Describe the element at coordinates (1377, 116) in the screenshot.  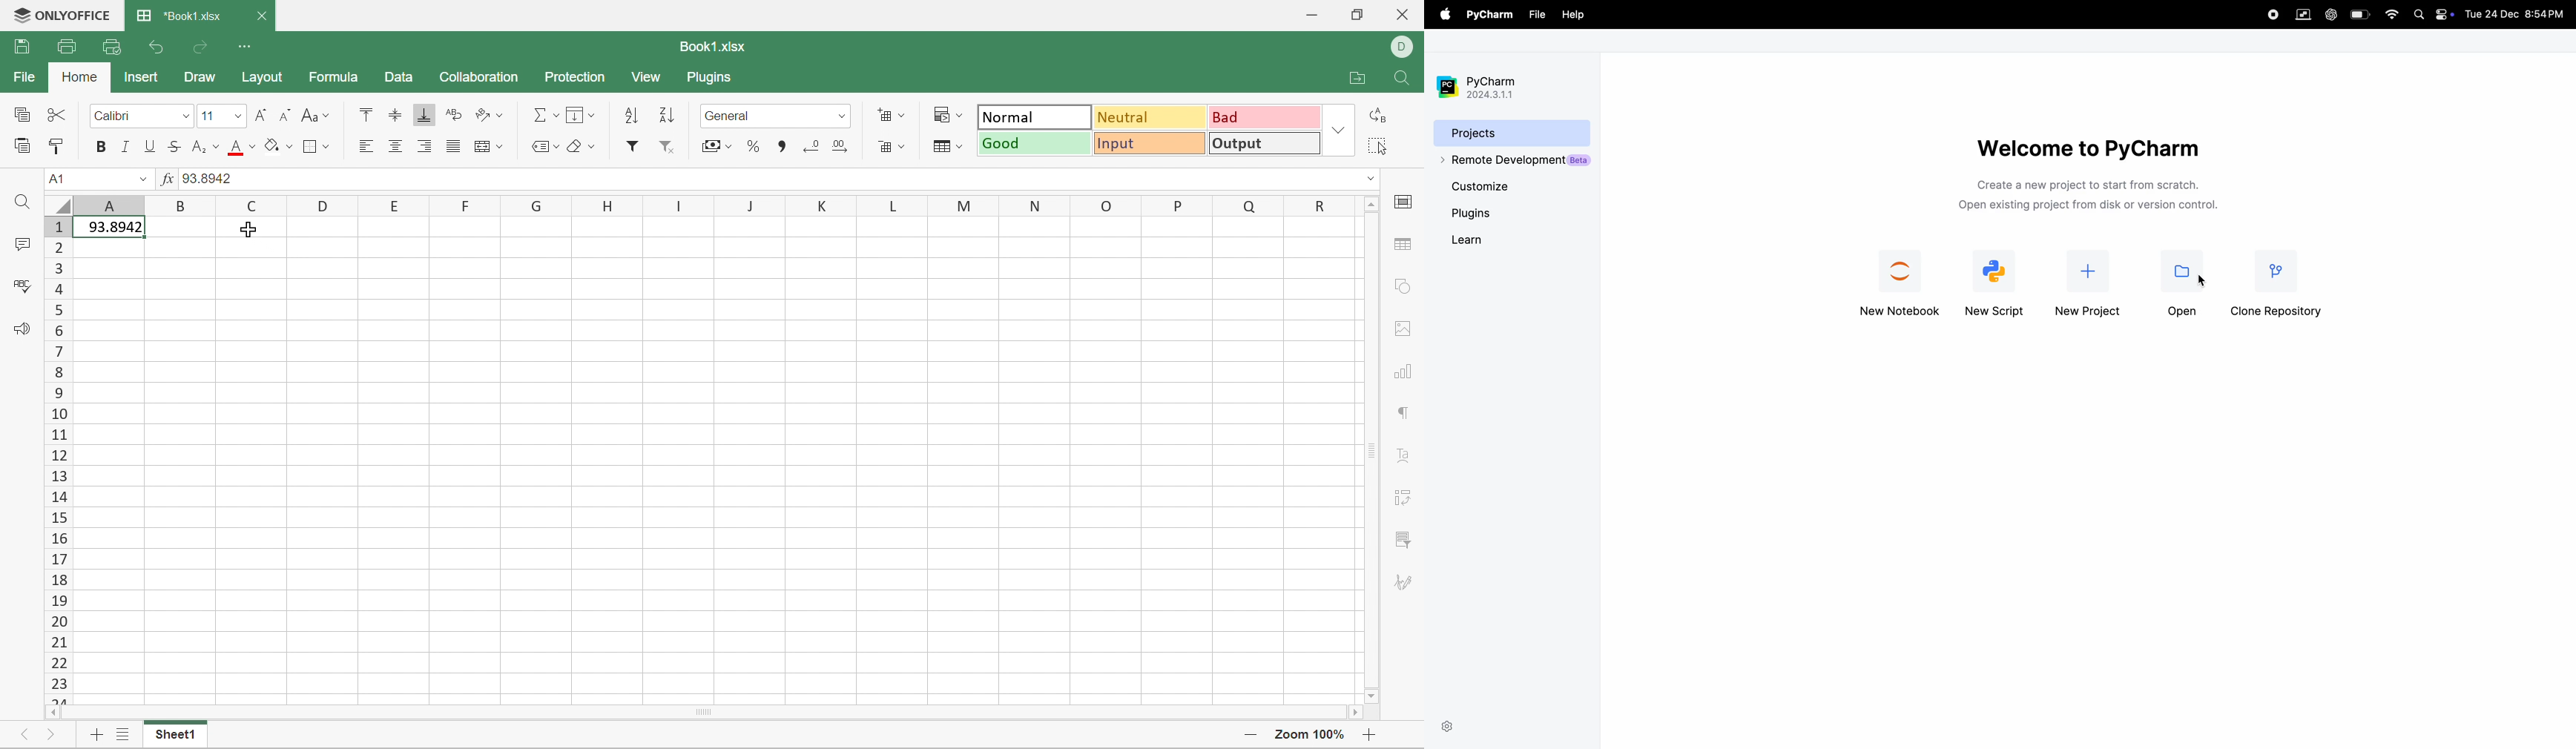
I see `Replace` at that location.